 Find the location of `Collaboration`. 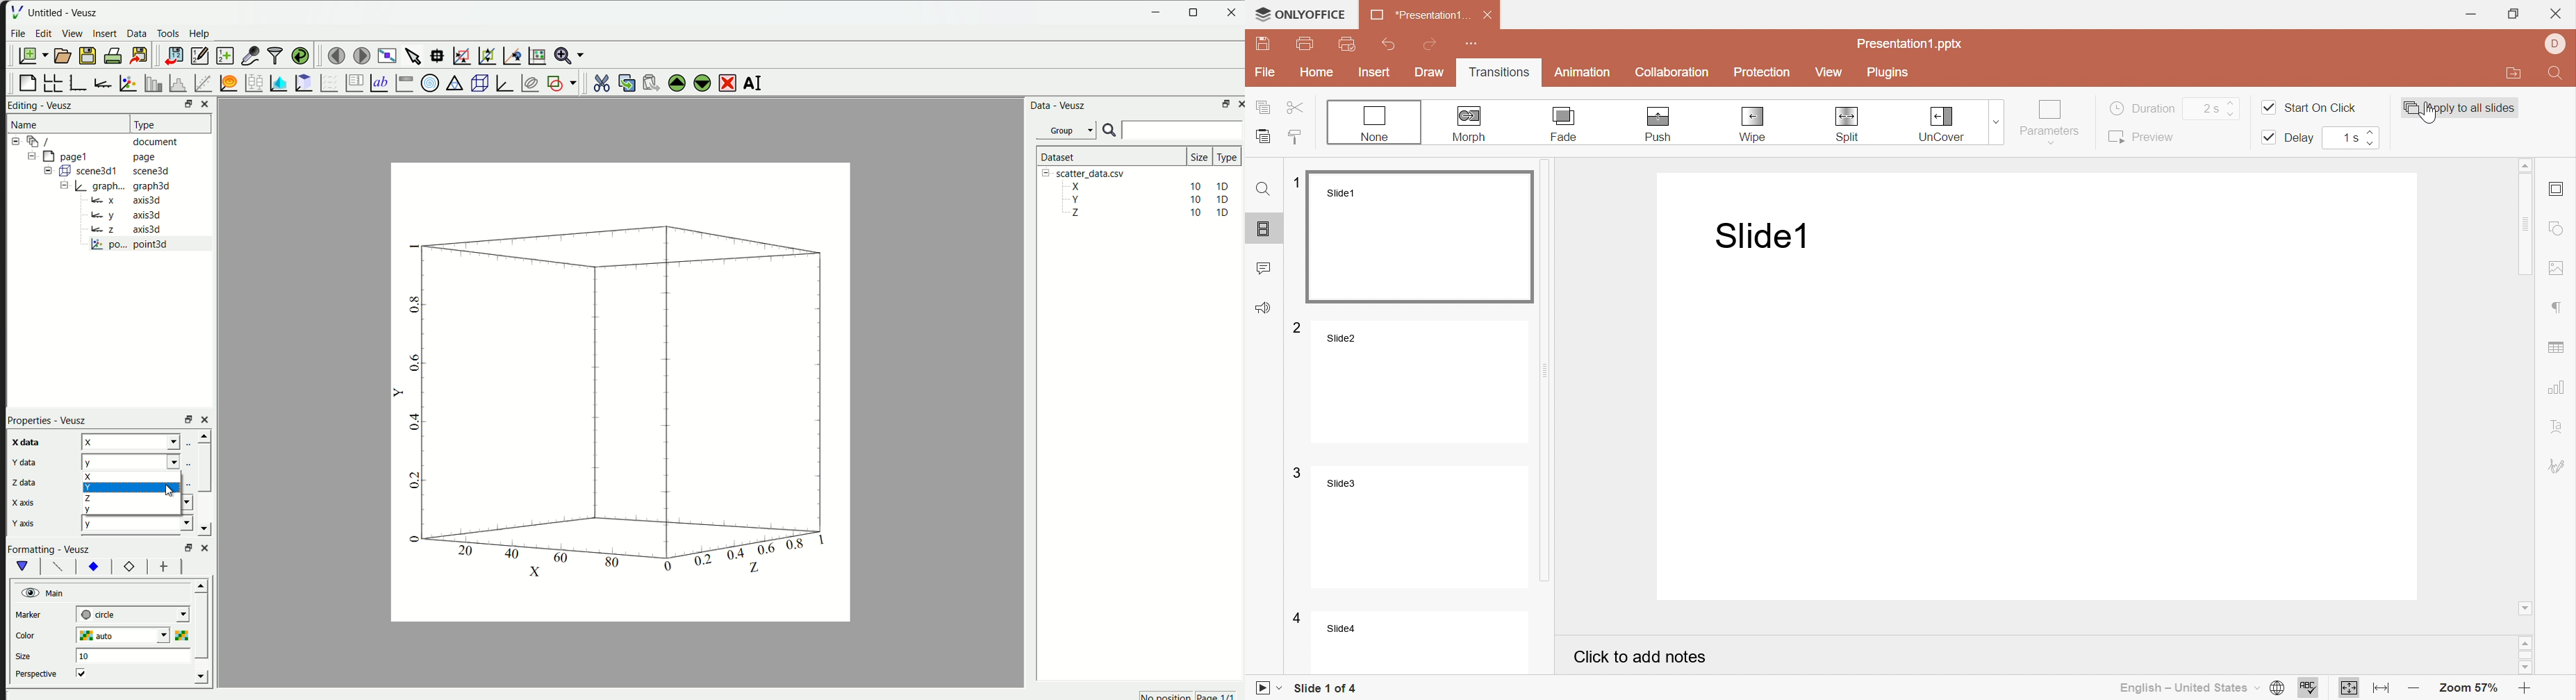

Collaboration is located at coordinates (1675, 72).